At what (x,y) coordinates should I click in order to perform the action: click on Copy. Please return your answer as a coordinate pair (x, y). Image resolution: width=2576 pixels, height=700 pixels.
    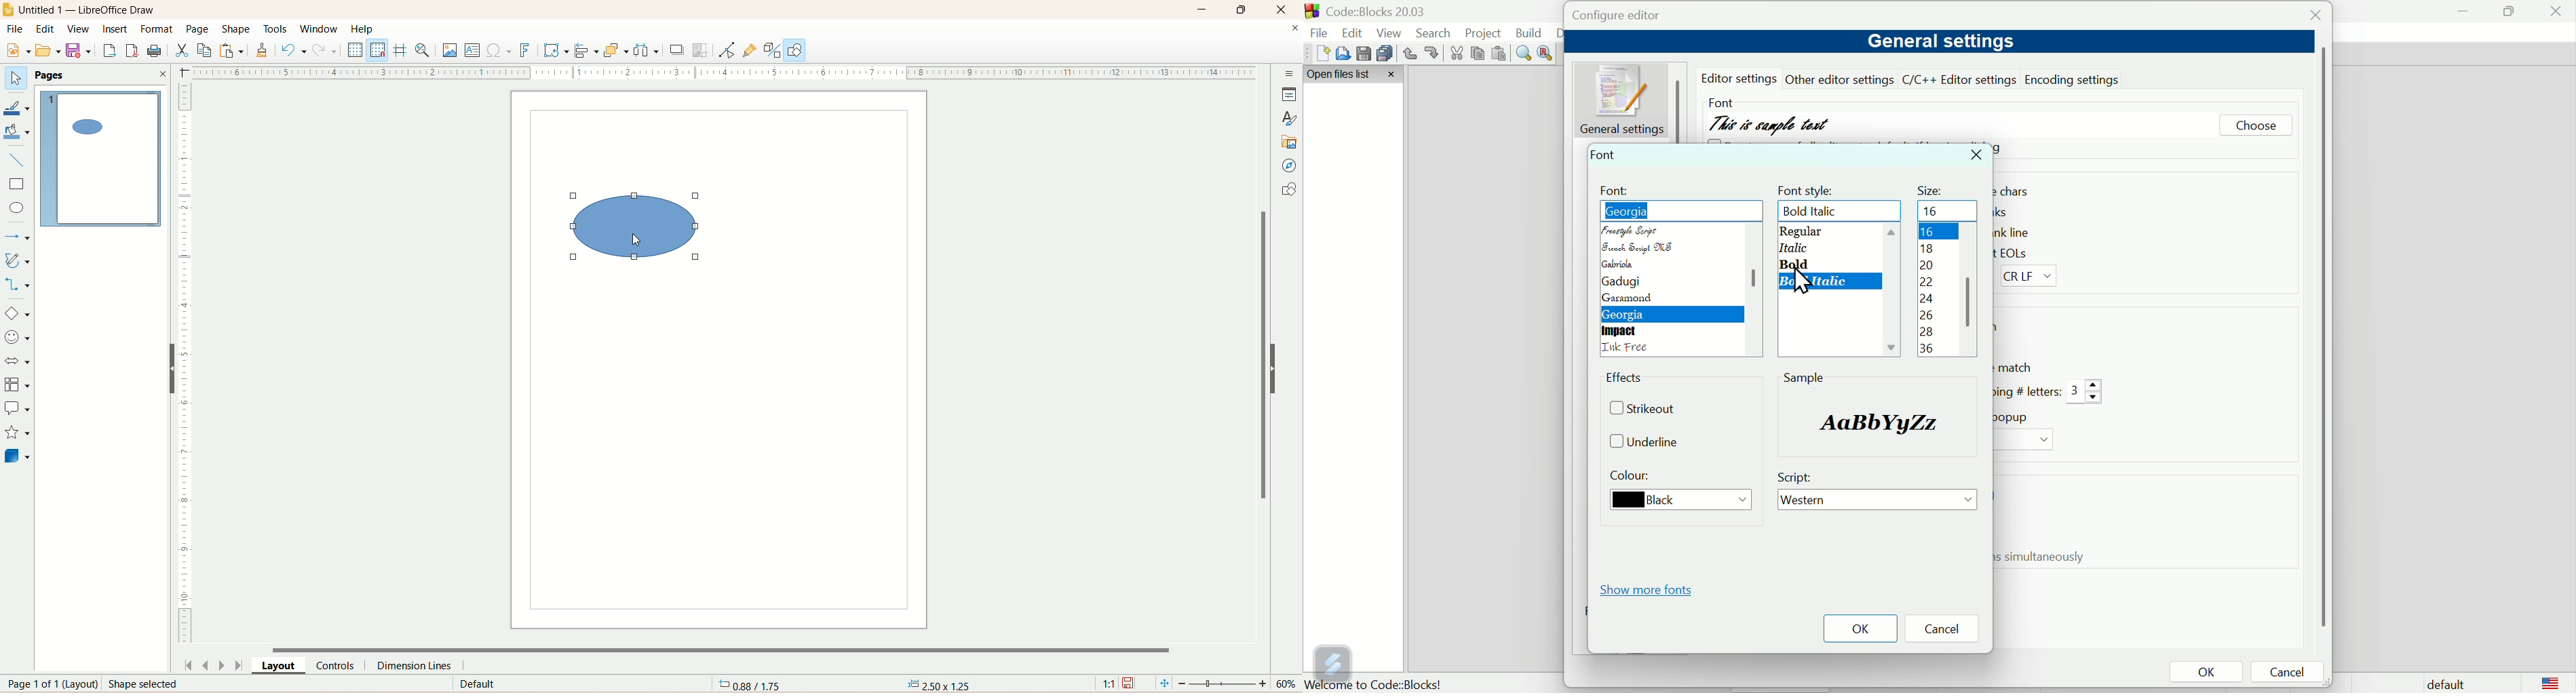
    Looking at the image, I should click on (1478, 54).